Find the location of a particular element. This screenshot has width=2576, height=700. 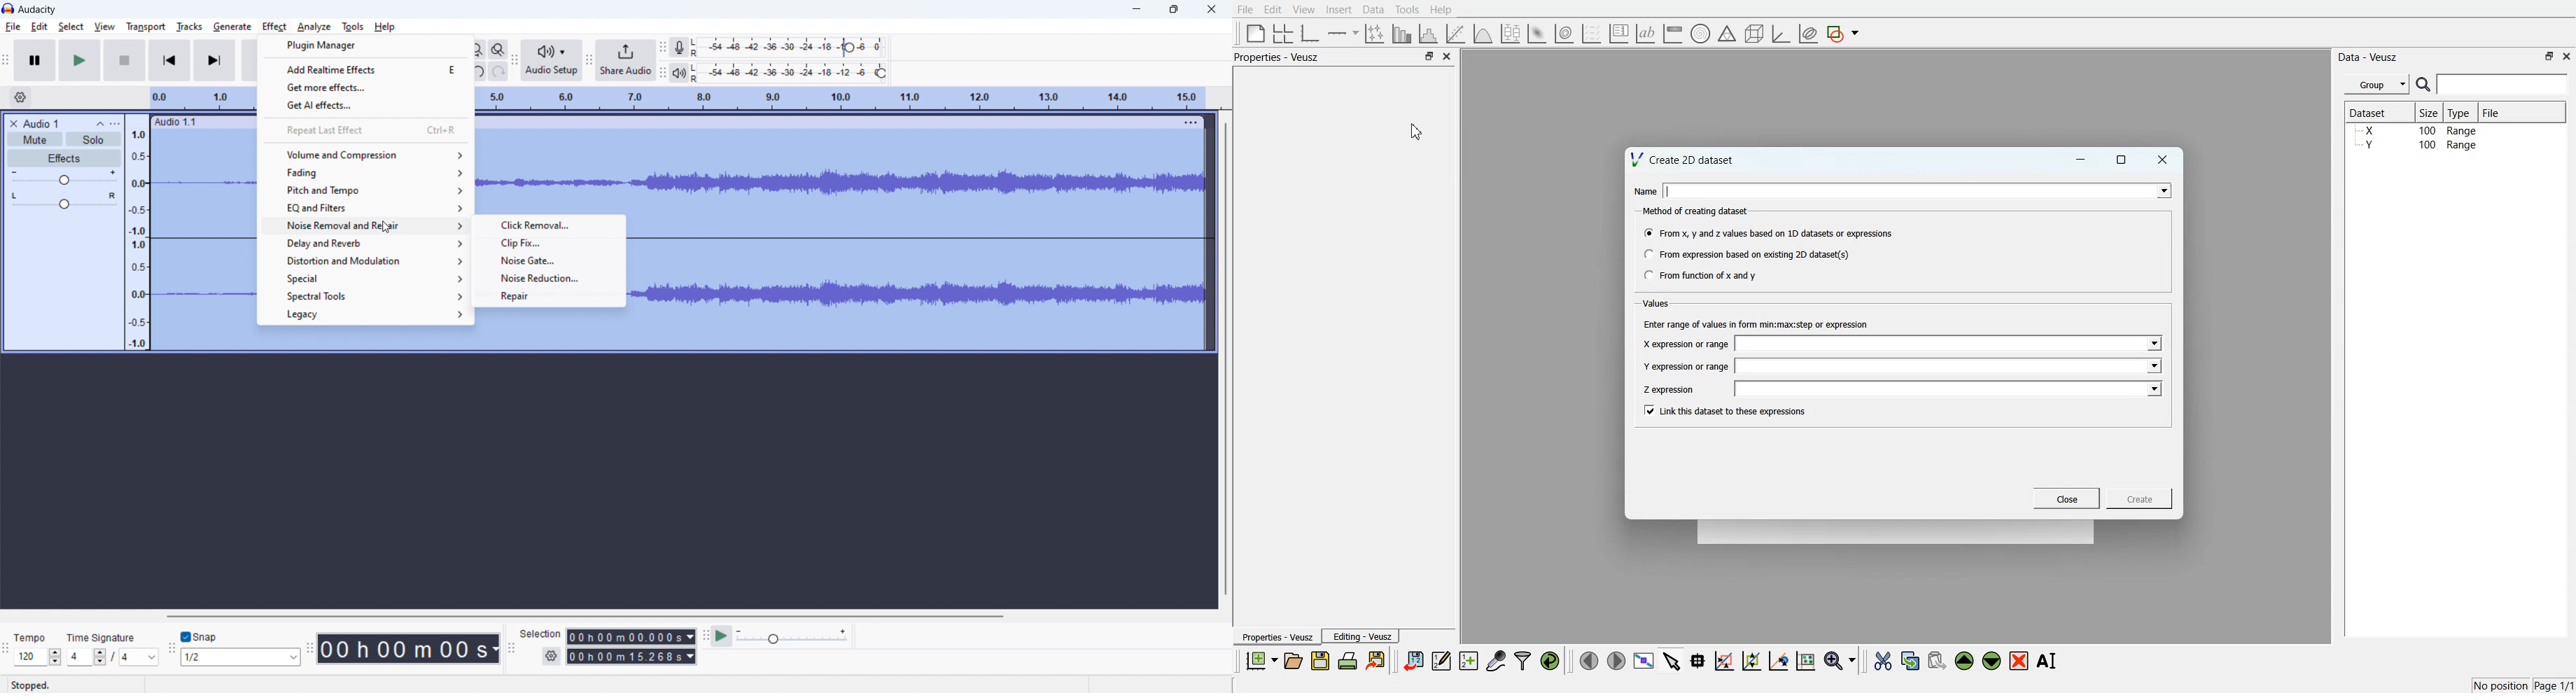

effect is located at coordinates (275, 27).